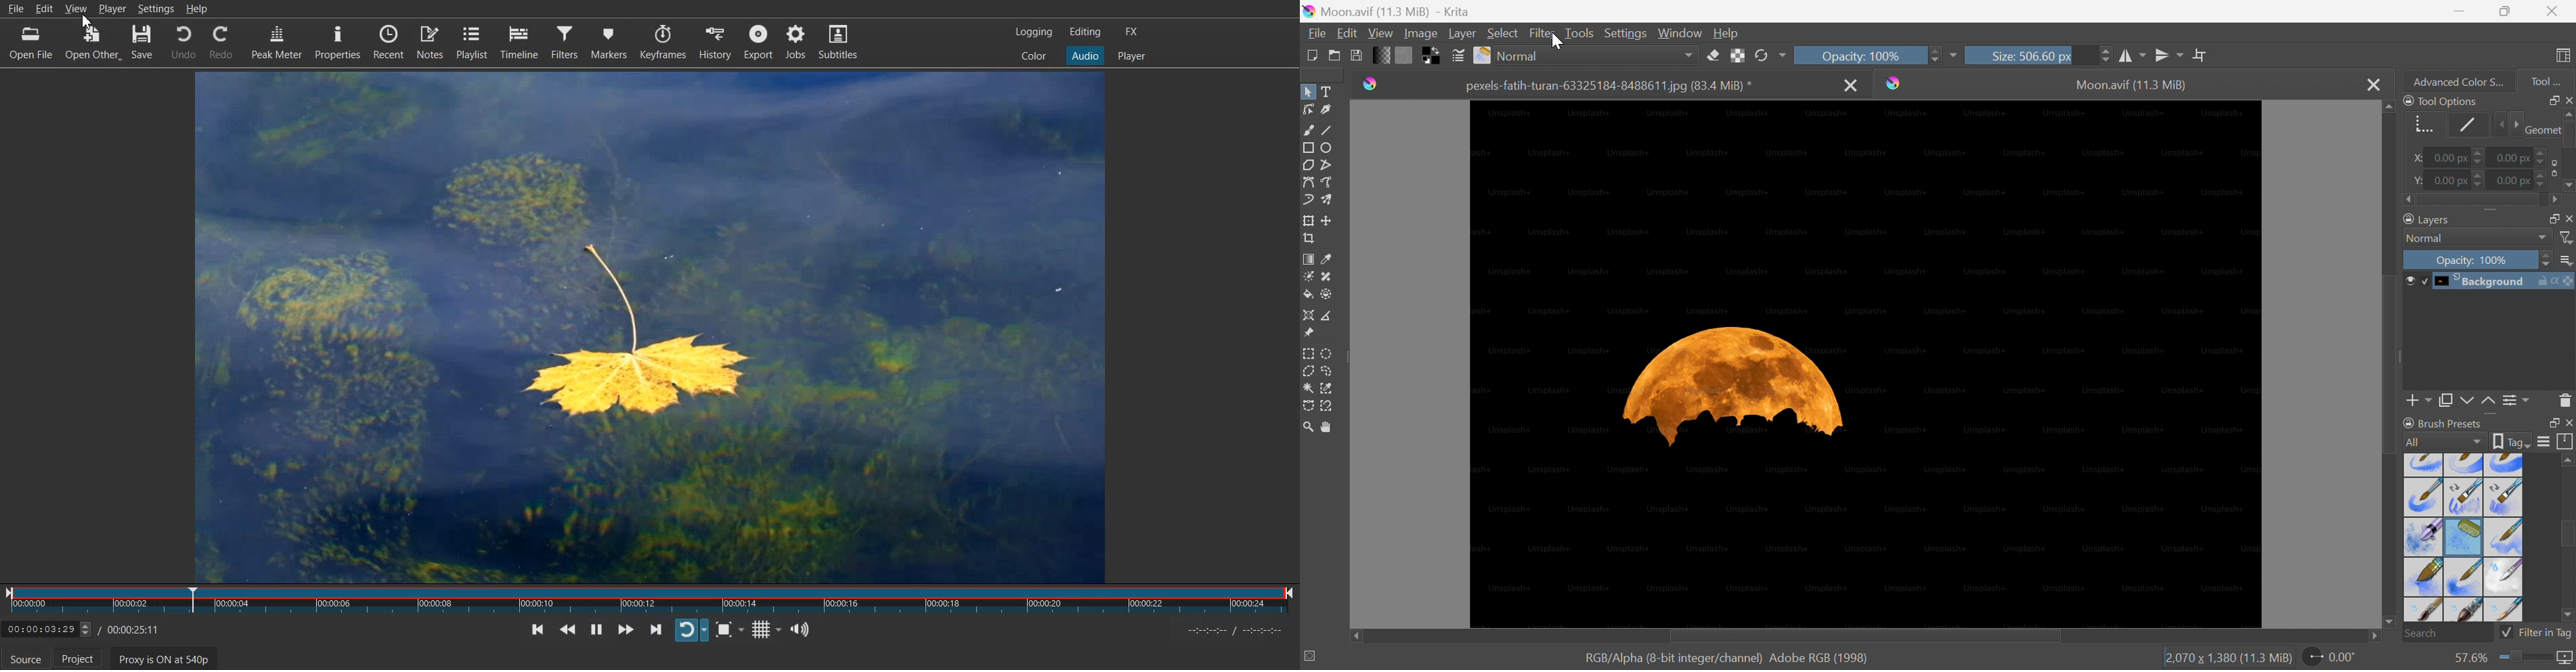 Image resolution: width=2576 pixels, height=672 pixels. I want to click on Next, so click(2514, 124).